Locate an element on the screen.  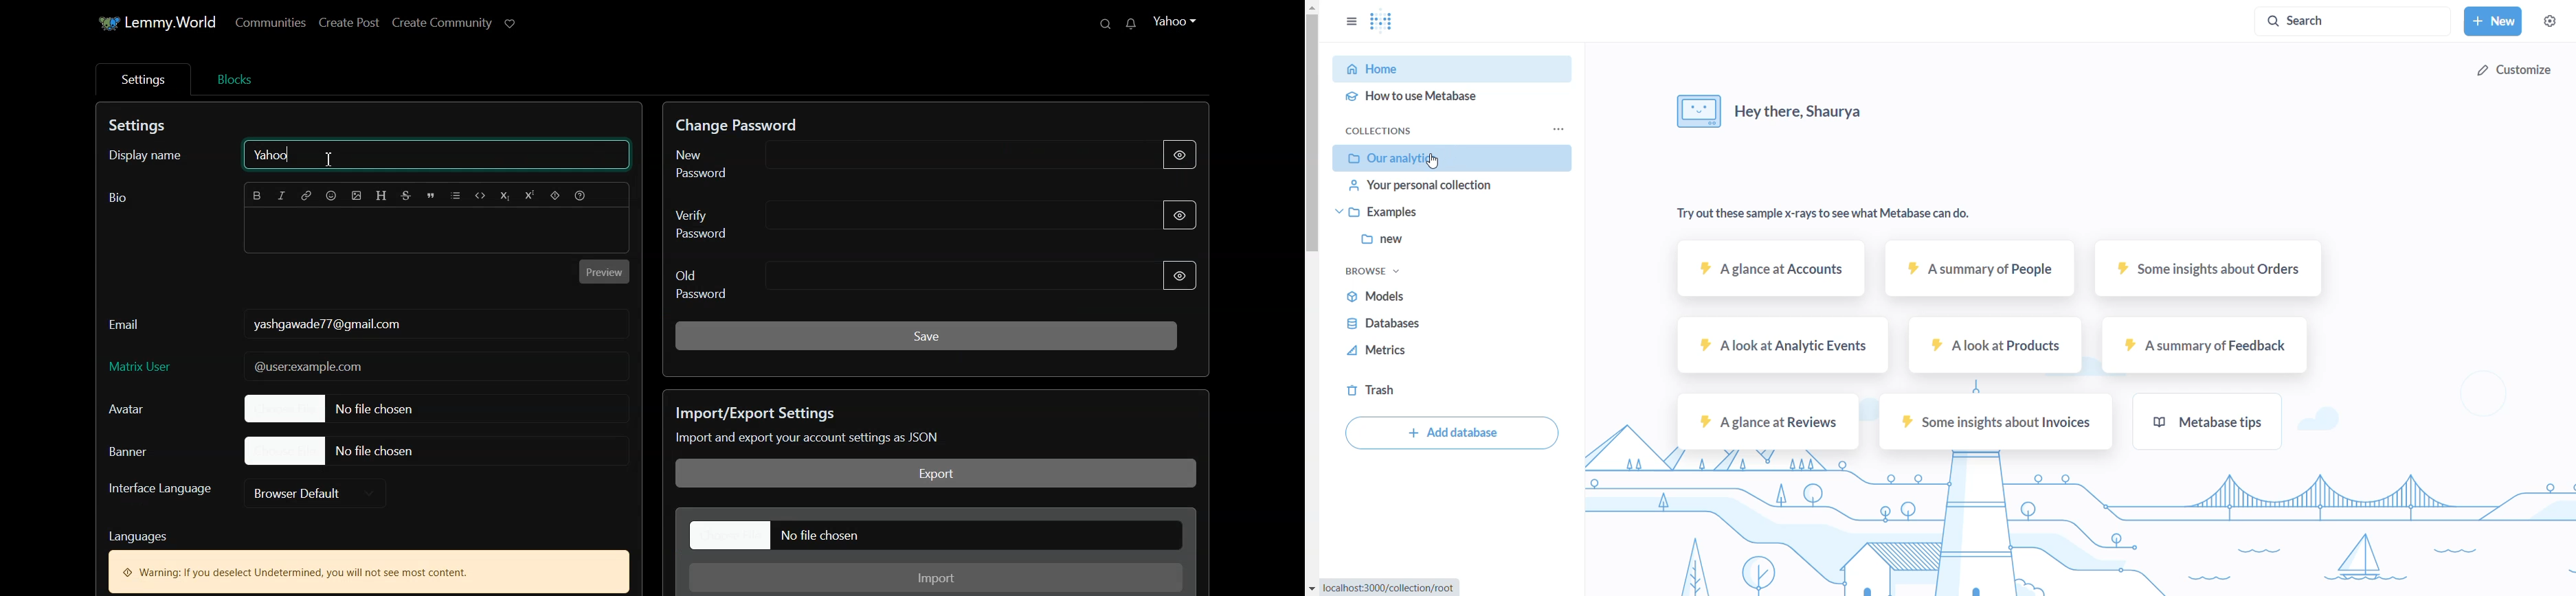
Code is located at coordinates (482, 197).